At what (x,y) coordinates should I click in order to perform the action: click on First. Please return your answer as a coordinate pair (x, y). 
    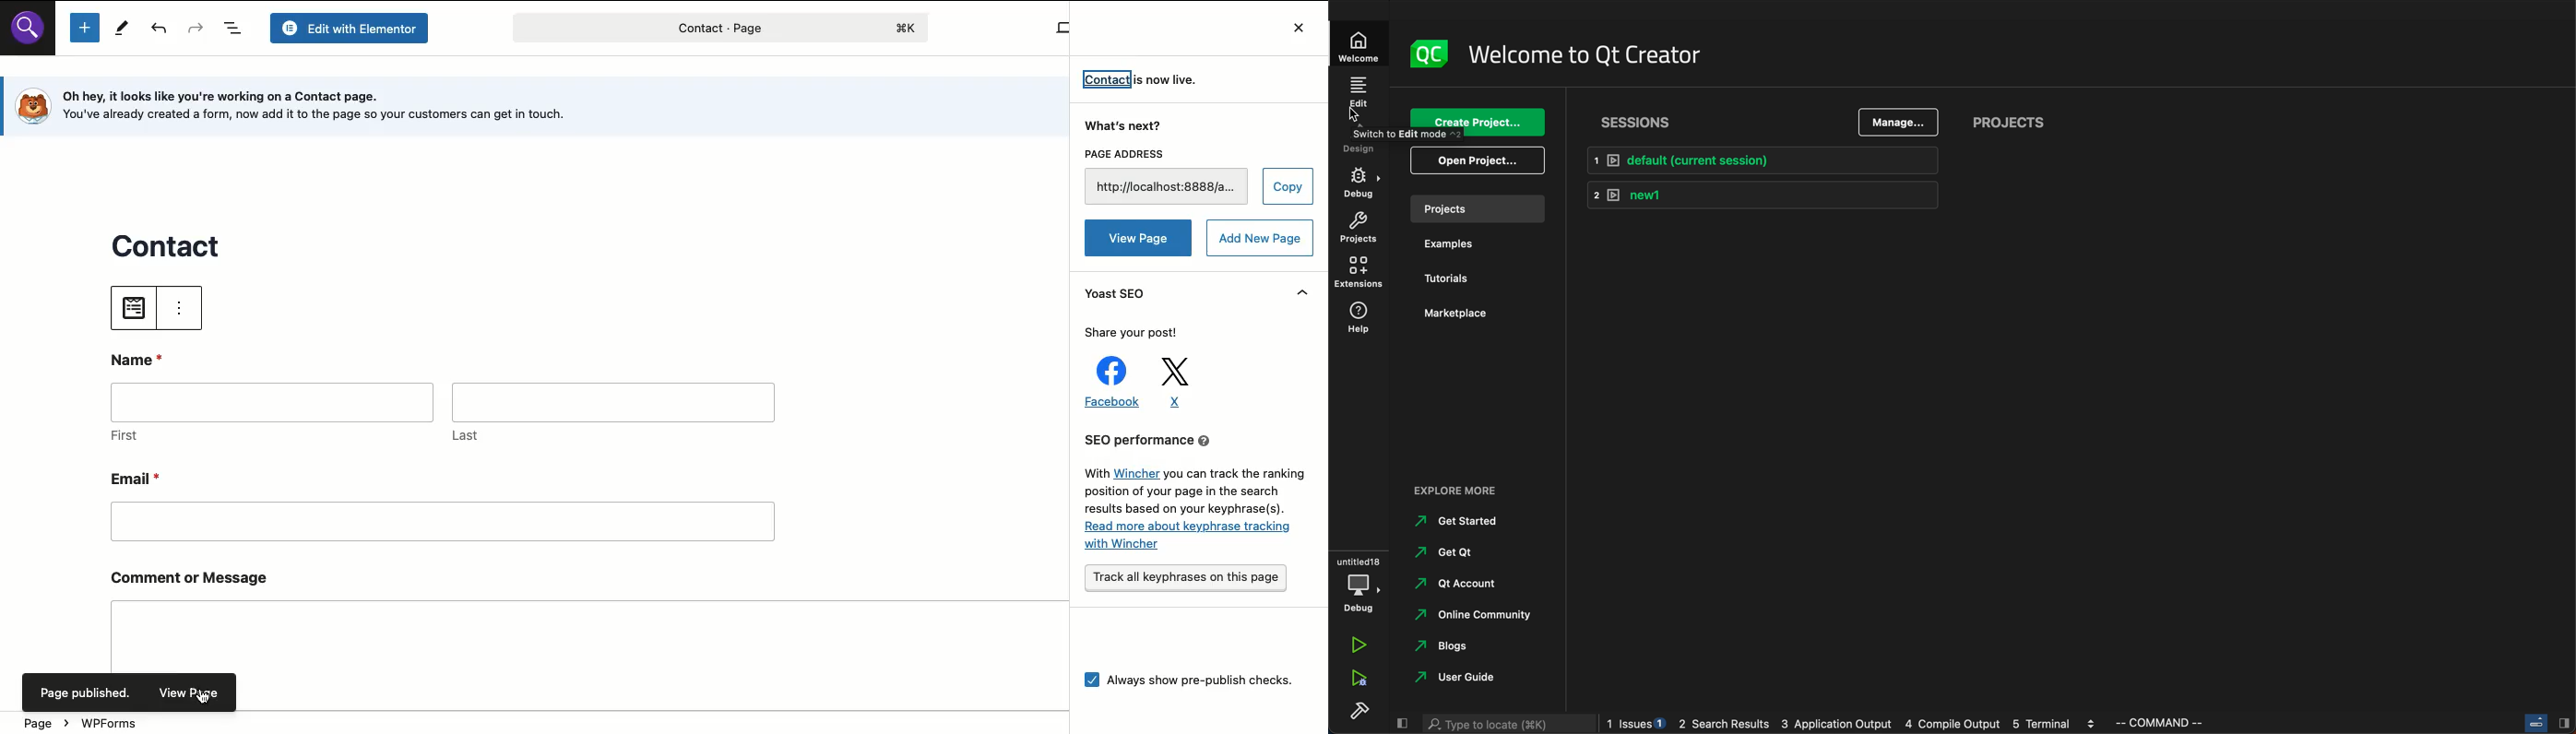
    Looking at the image, I should click on (273, 415).